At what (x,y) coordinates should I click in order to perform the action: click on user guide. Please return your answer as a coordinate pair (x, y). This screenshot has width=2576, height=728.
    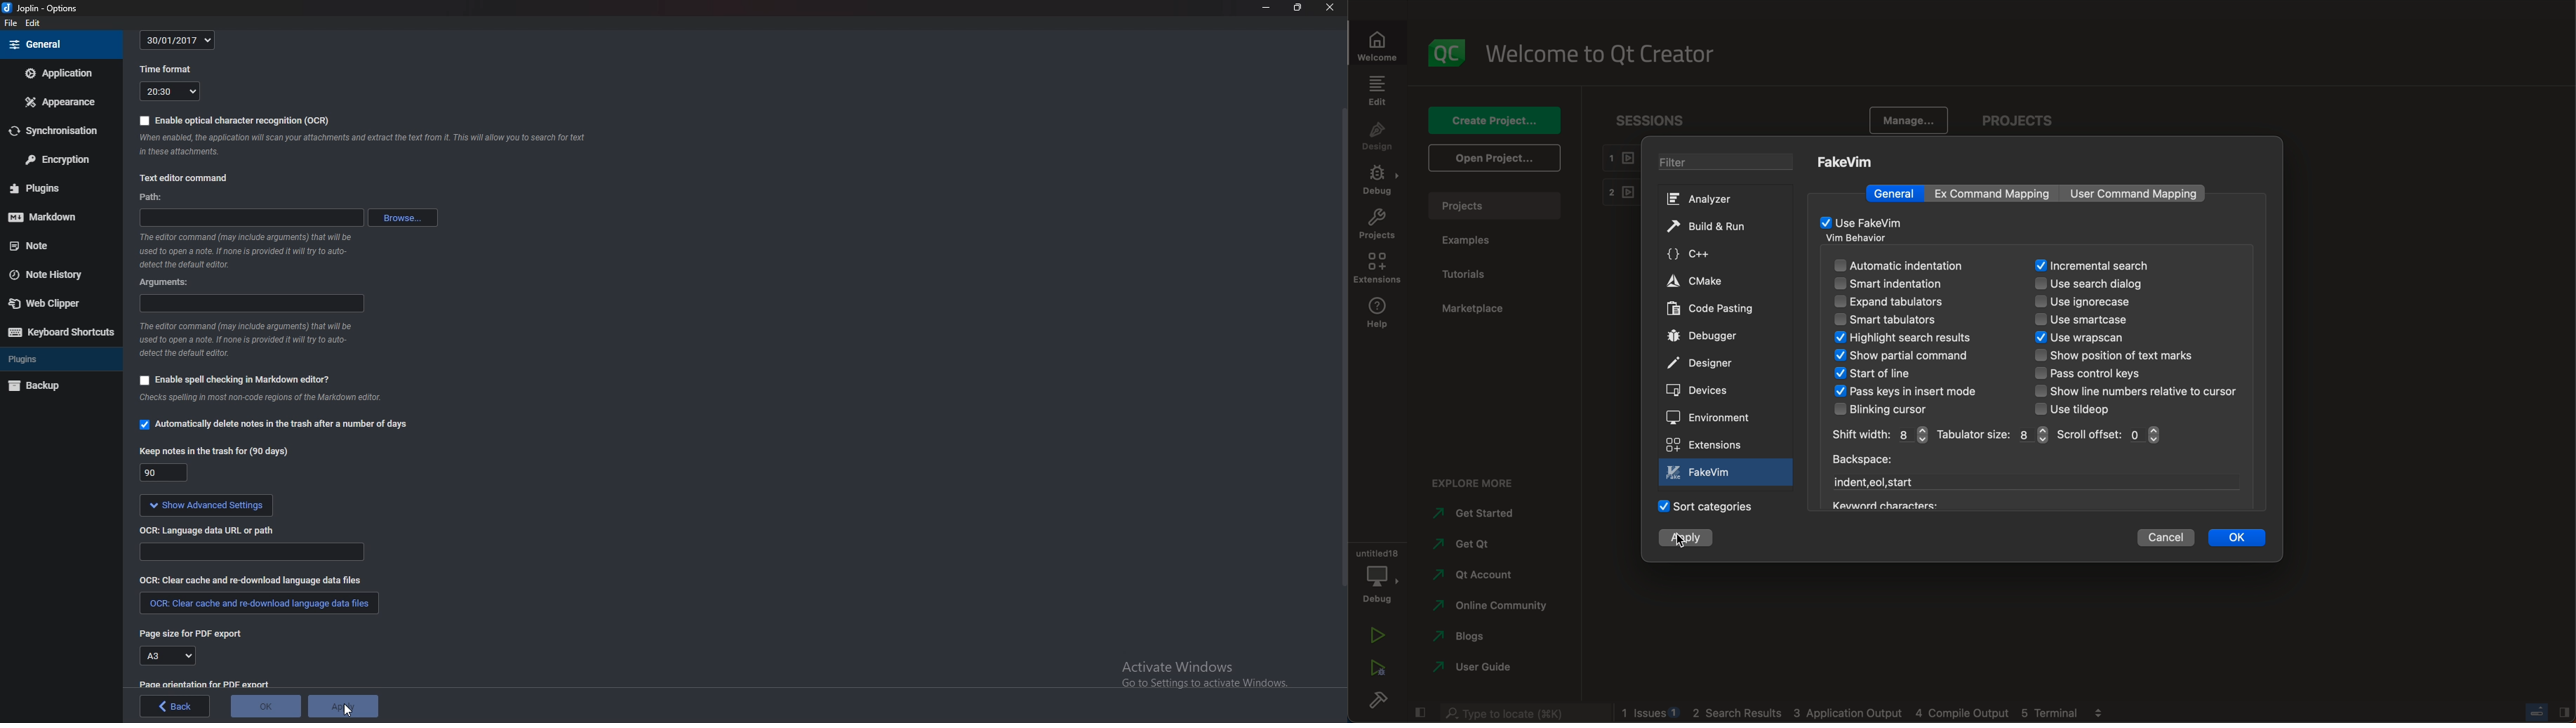
    Looking at the image, I should click on (1483, 668).